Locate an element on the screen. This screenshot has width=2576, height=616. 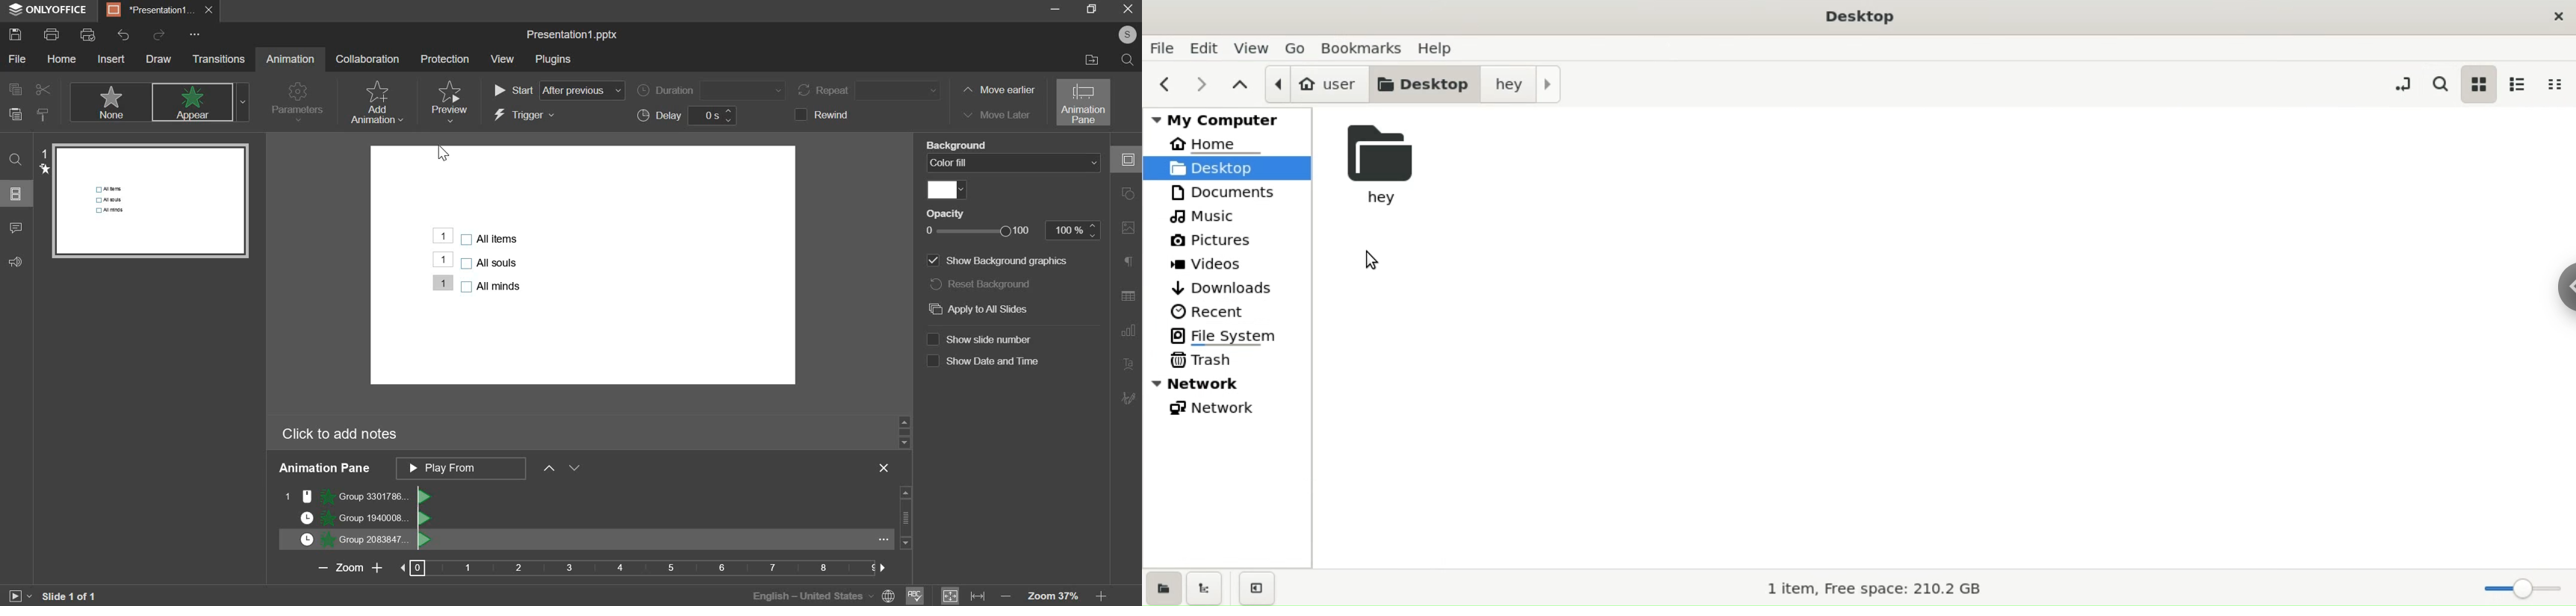
exit is located at coordinates (1123, 11).